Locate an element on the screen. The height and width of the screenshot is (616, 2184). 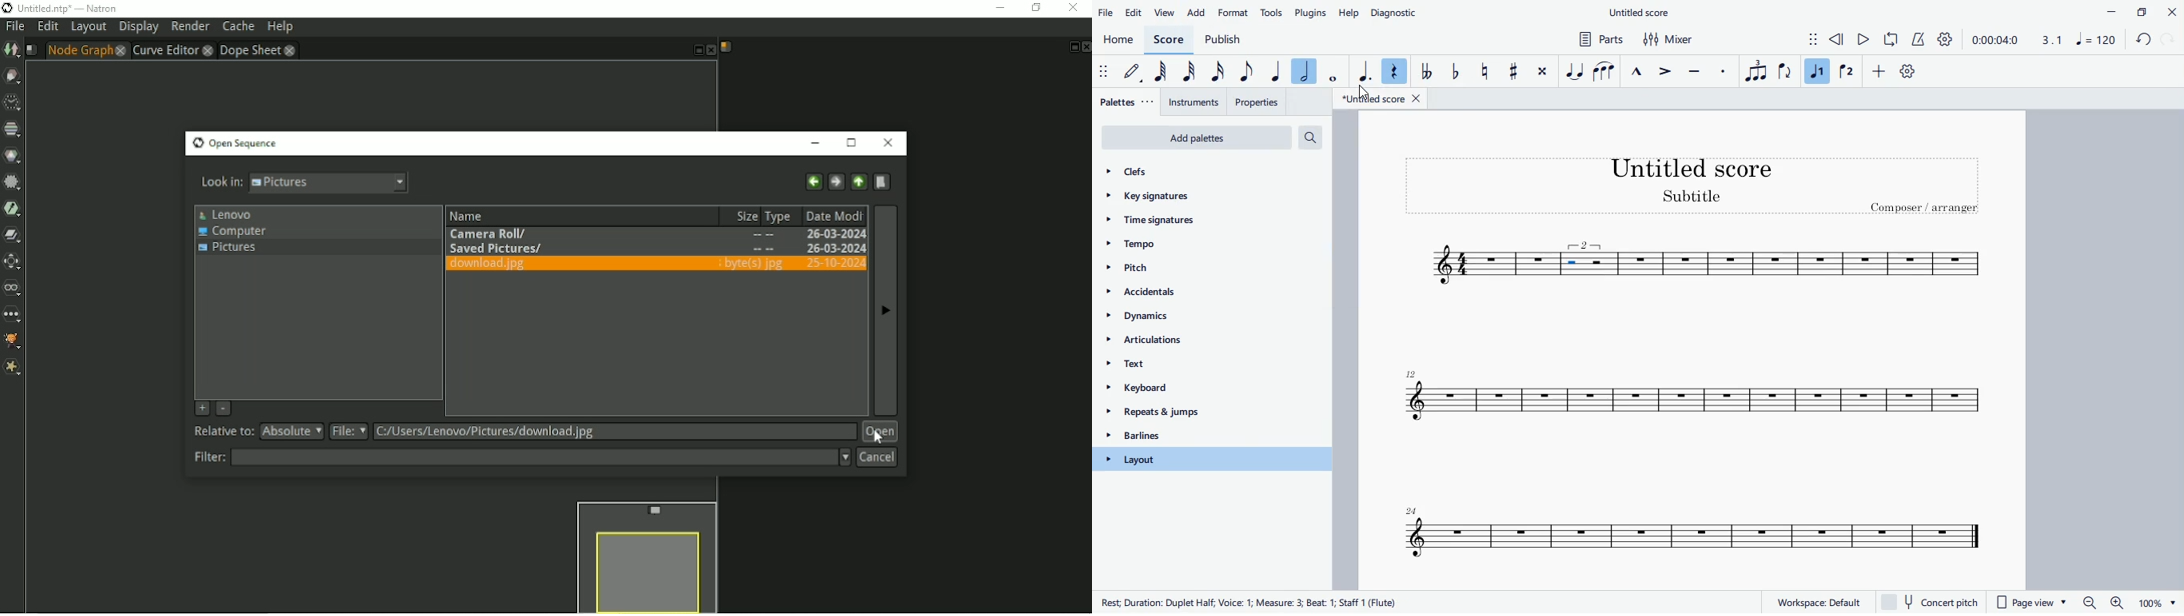
dynamics is located at coordinates (1188, 320).